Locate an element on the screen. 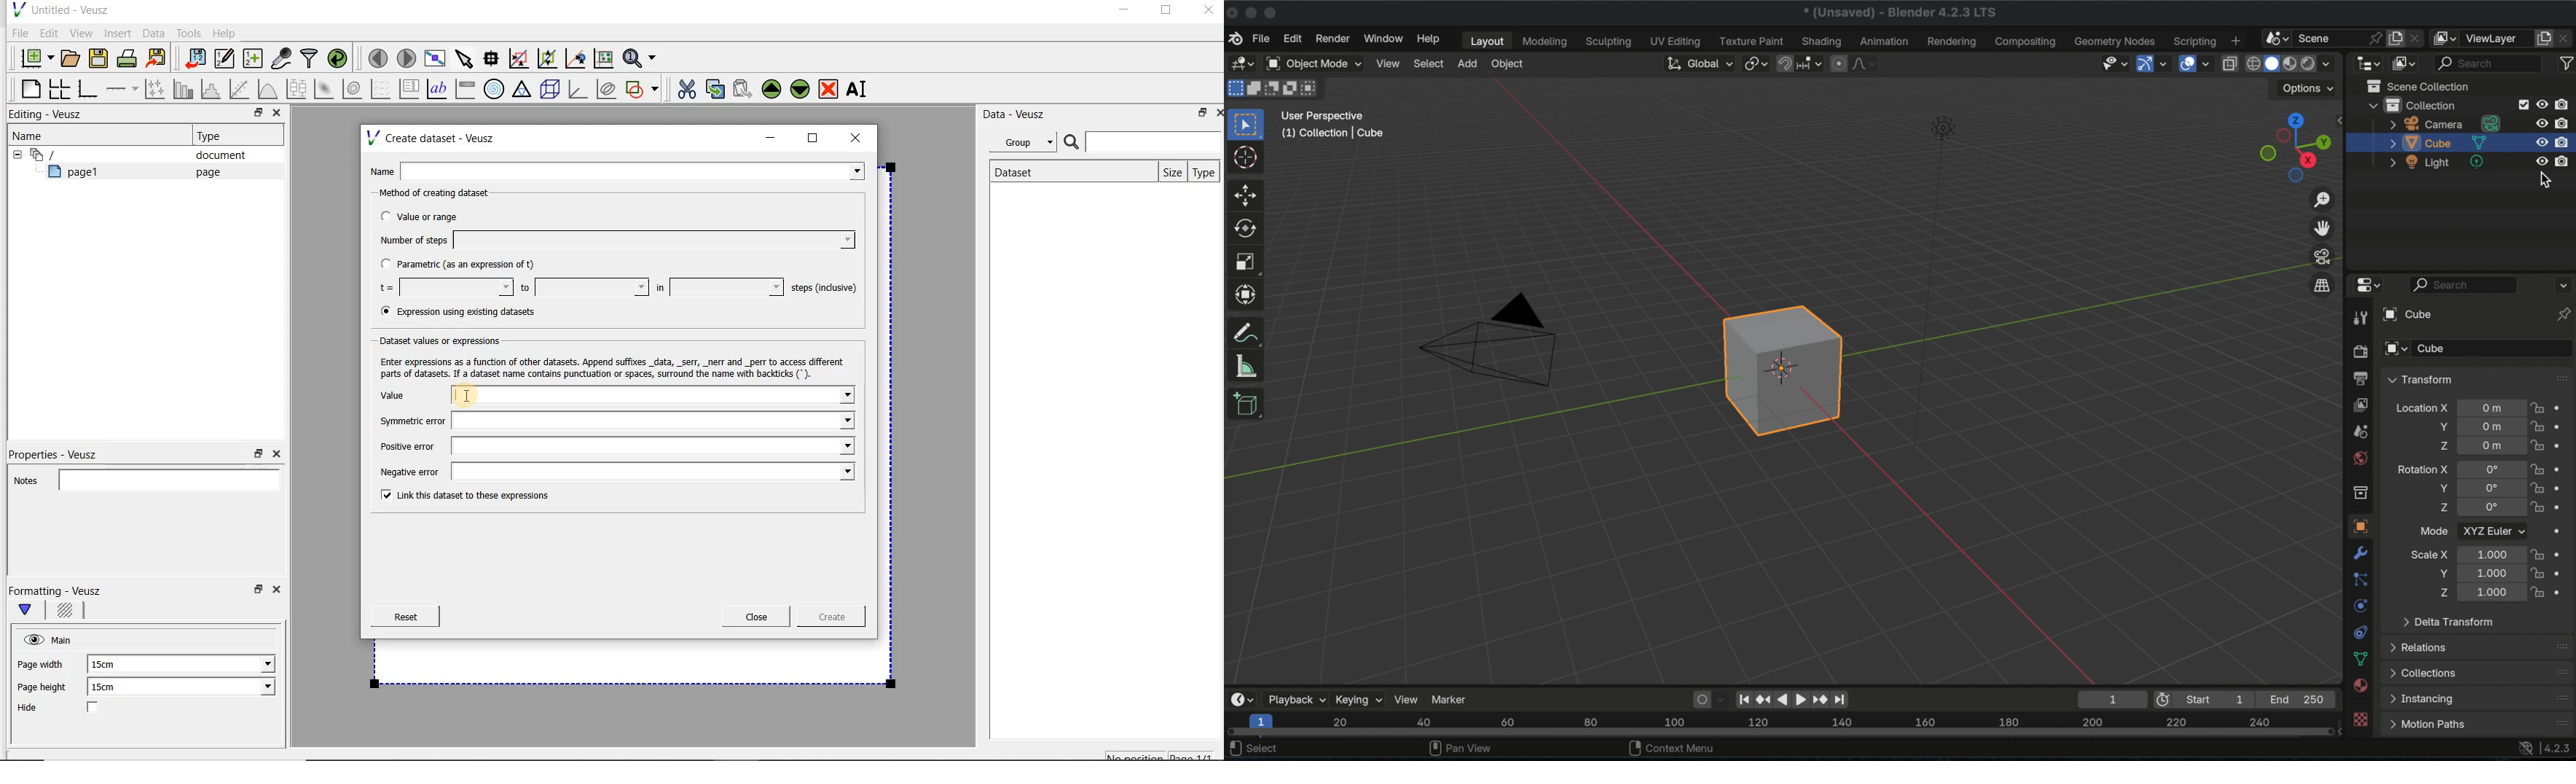  rotation X is located at coordinates (2422, 469).